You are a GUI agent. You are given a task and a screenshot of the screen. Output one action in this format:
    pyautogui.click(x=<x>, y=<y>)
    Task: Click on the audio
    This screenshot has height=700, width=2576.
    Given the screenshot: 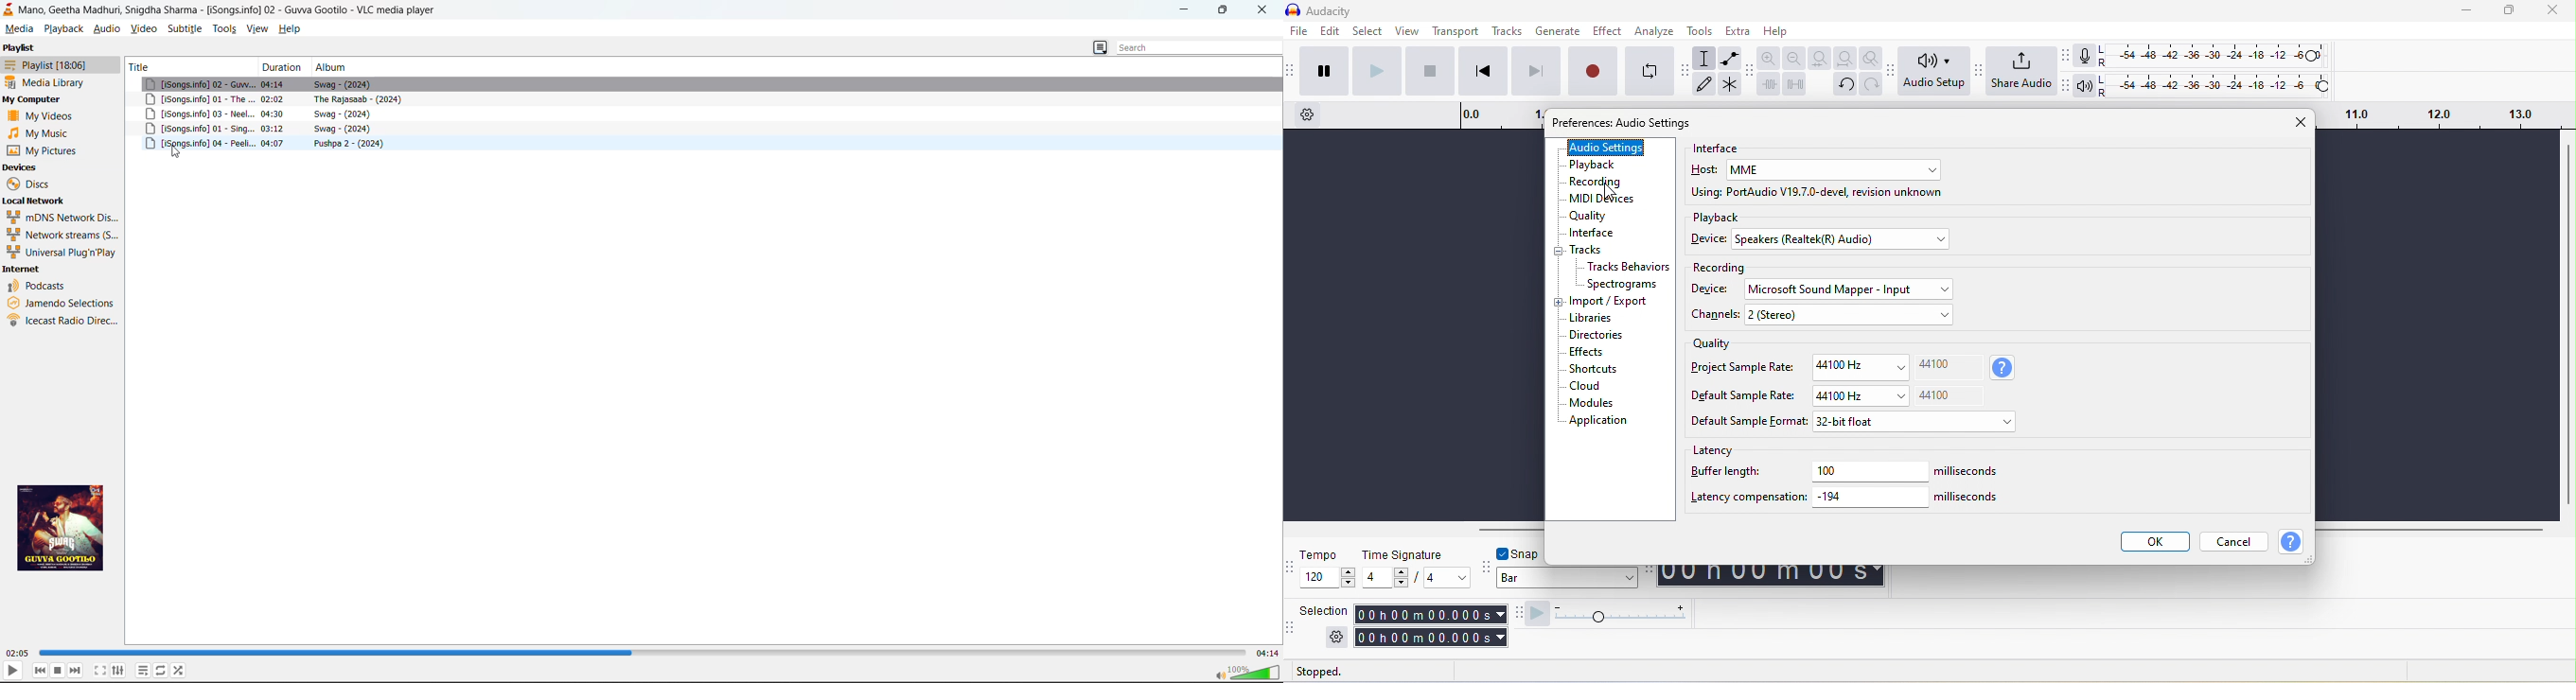 What is the action you would take?
    pyautogui.click(x=106, y=28)
    